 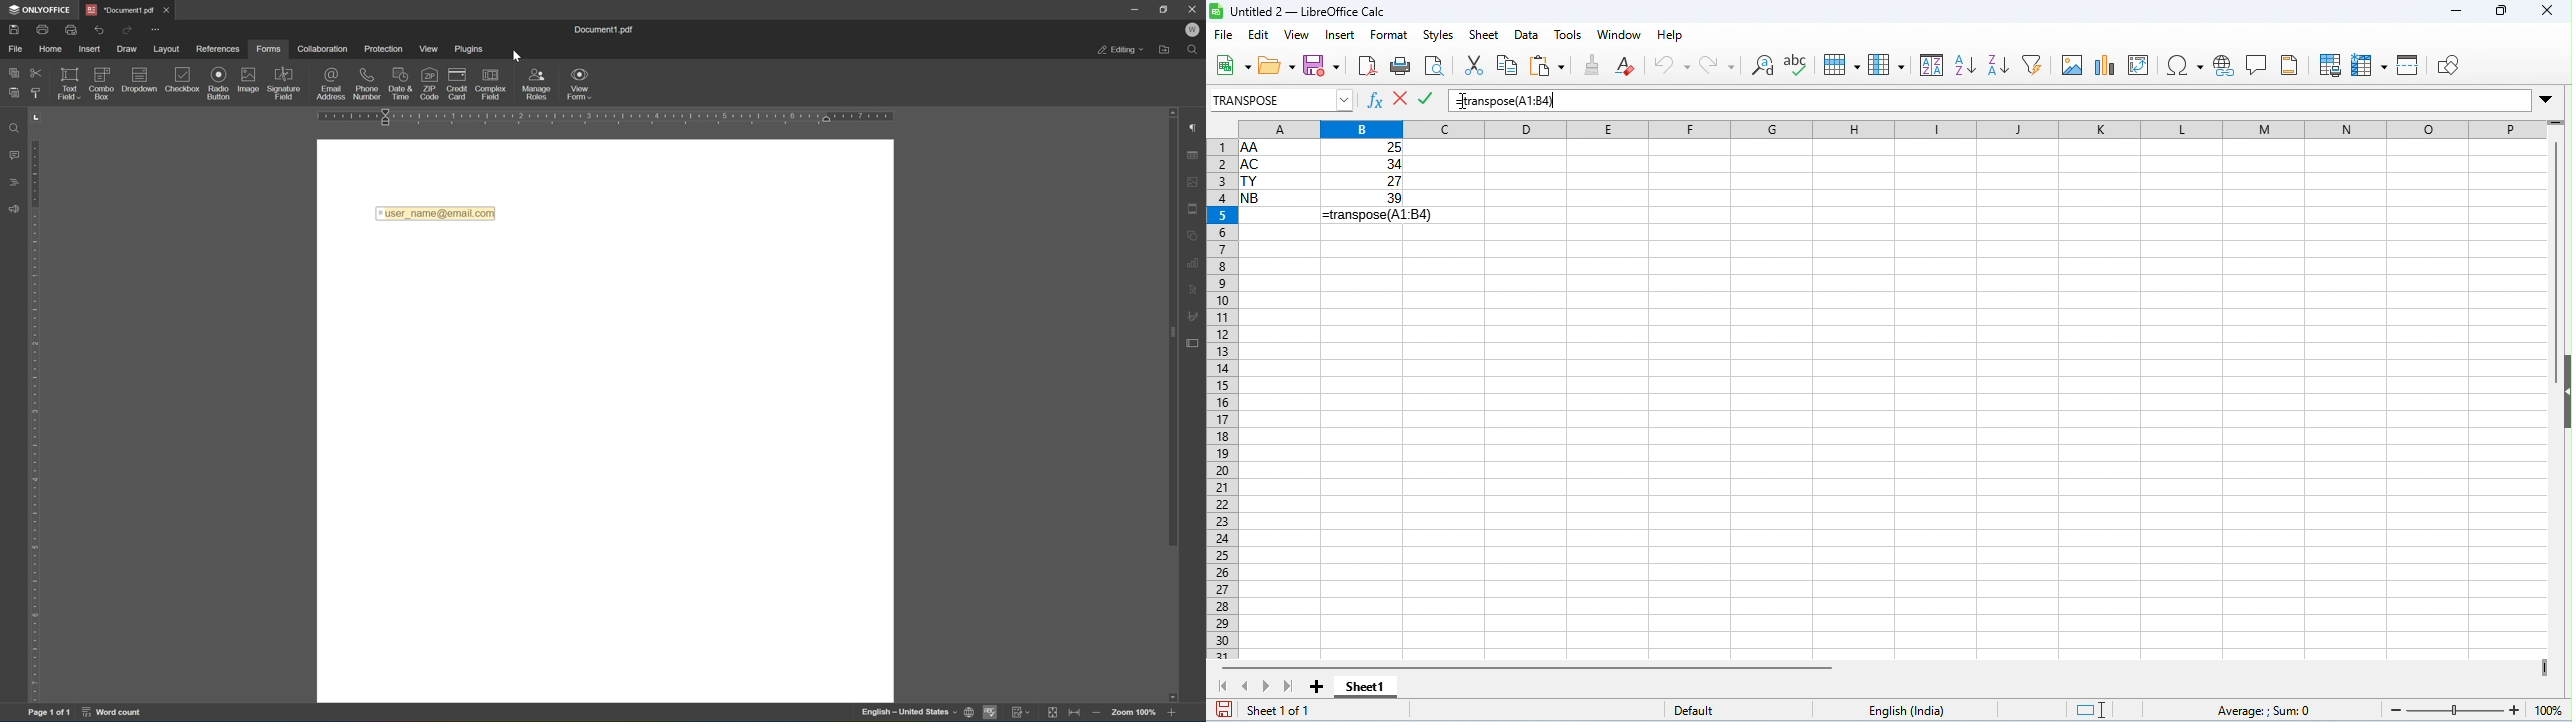 What do you see at coordinates (1197, 236) in the screenshot?
I see `shape settings` at bounding box center [1197, 236].